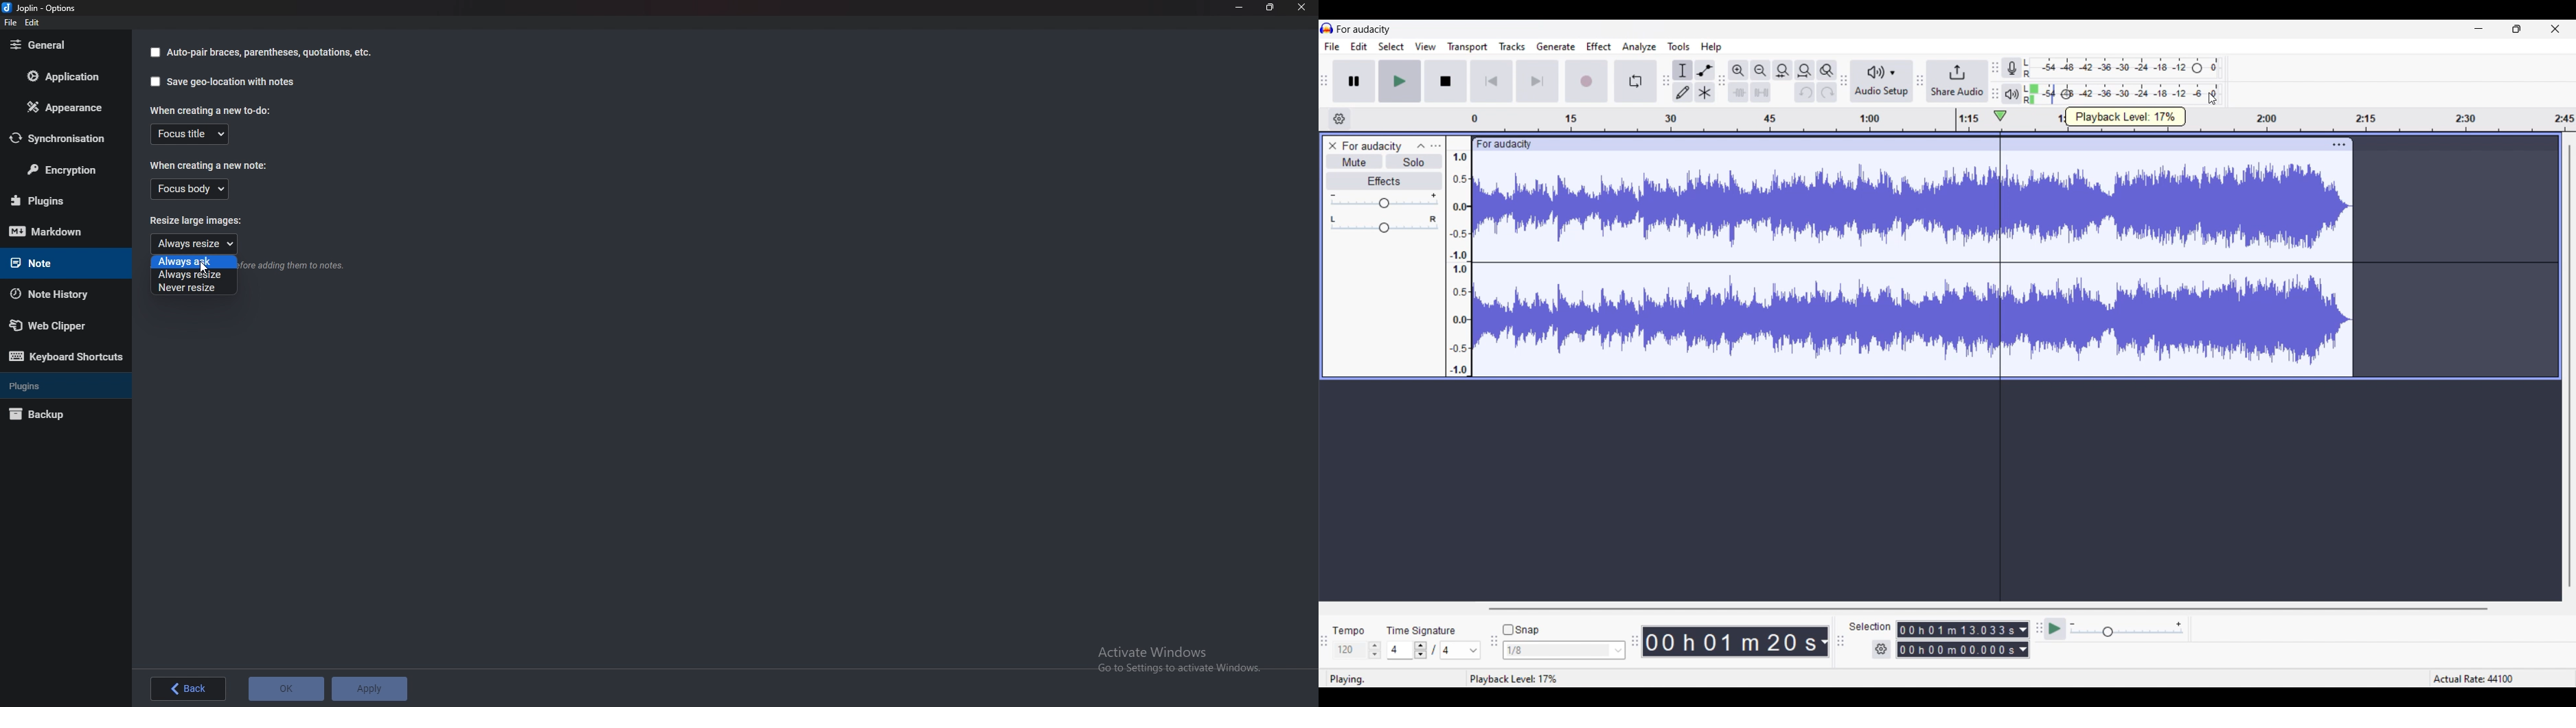 The height and width of the screenshot is (728, 2576). What do you see at coordinates (2478, 28) in the screenshot?
I see `Minimize` at bounding box center [2478, 28].